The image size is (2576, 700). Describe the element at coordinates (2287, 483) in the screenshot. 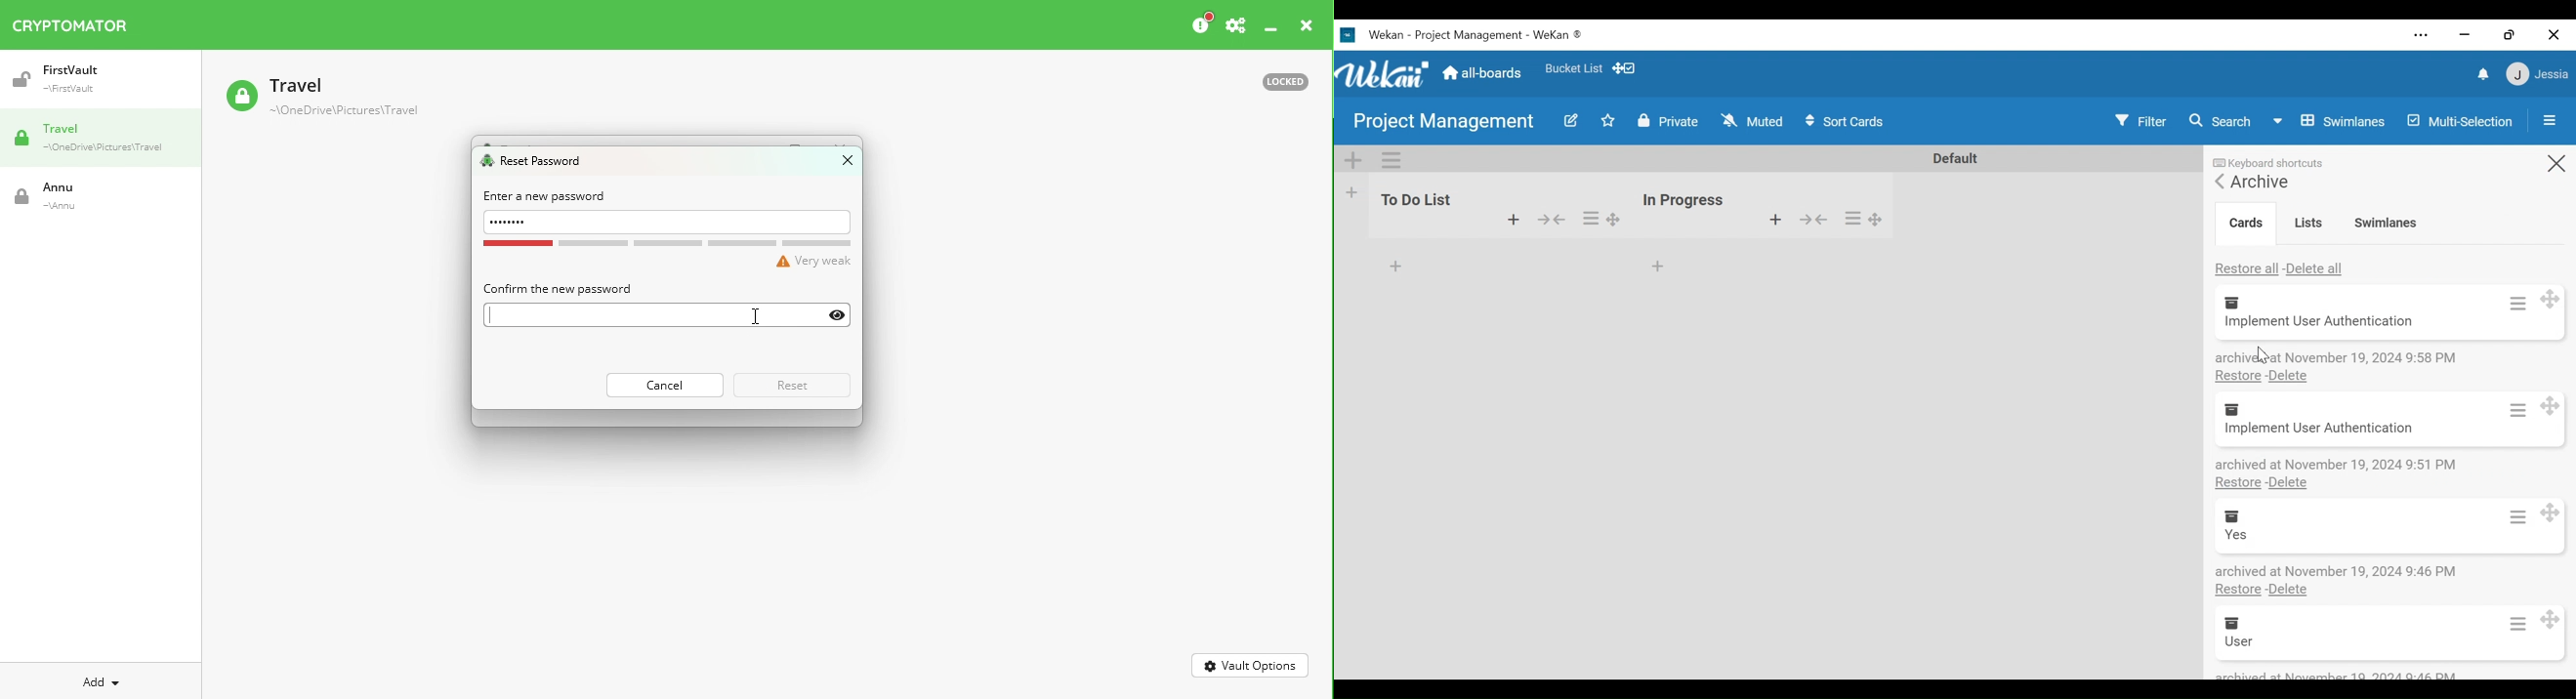

I see `Delete` at that location.